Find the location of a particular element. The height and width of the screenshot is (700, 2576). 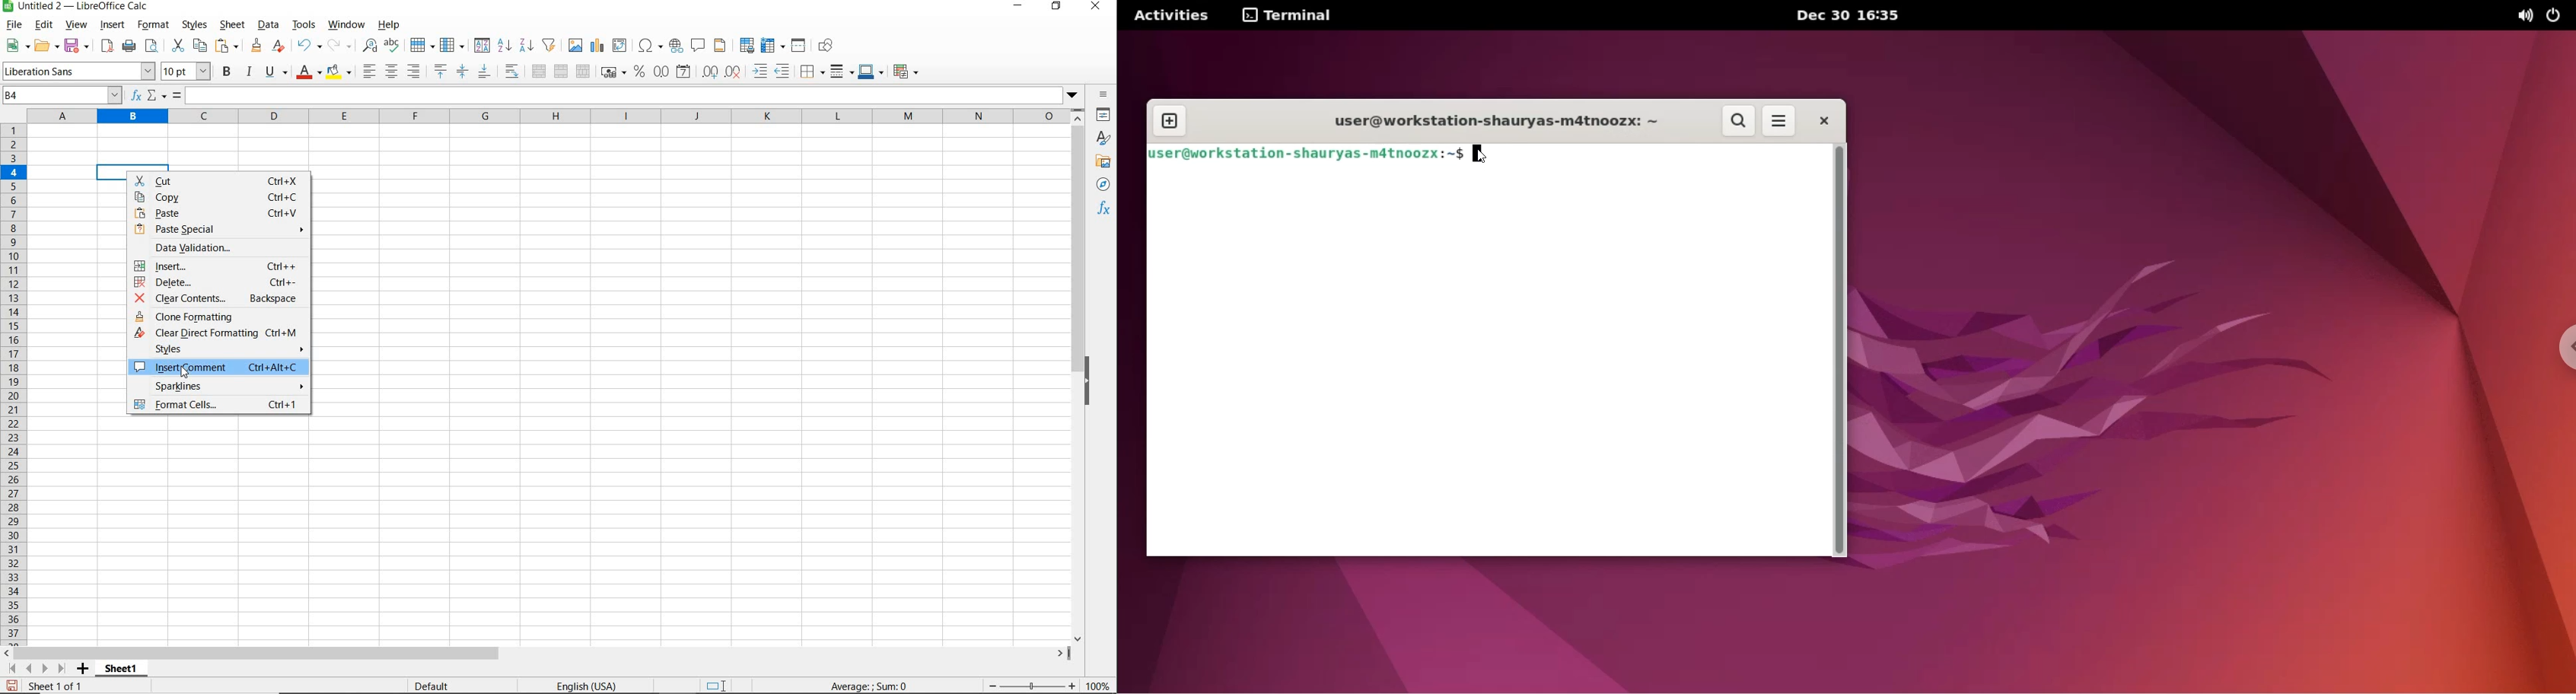

insert is located at coordinates (218, 267).